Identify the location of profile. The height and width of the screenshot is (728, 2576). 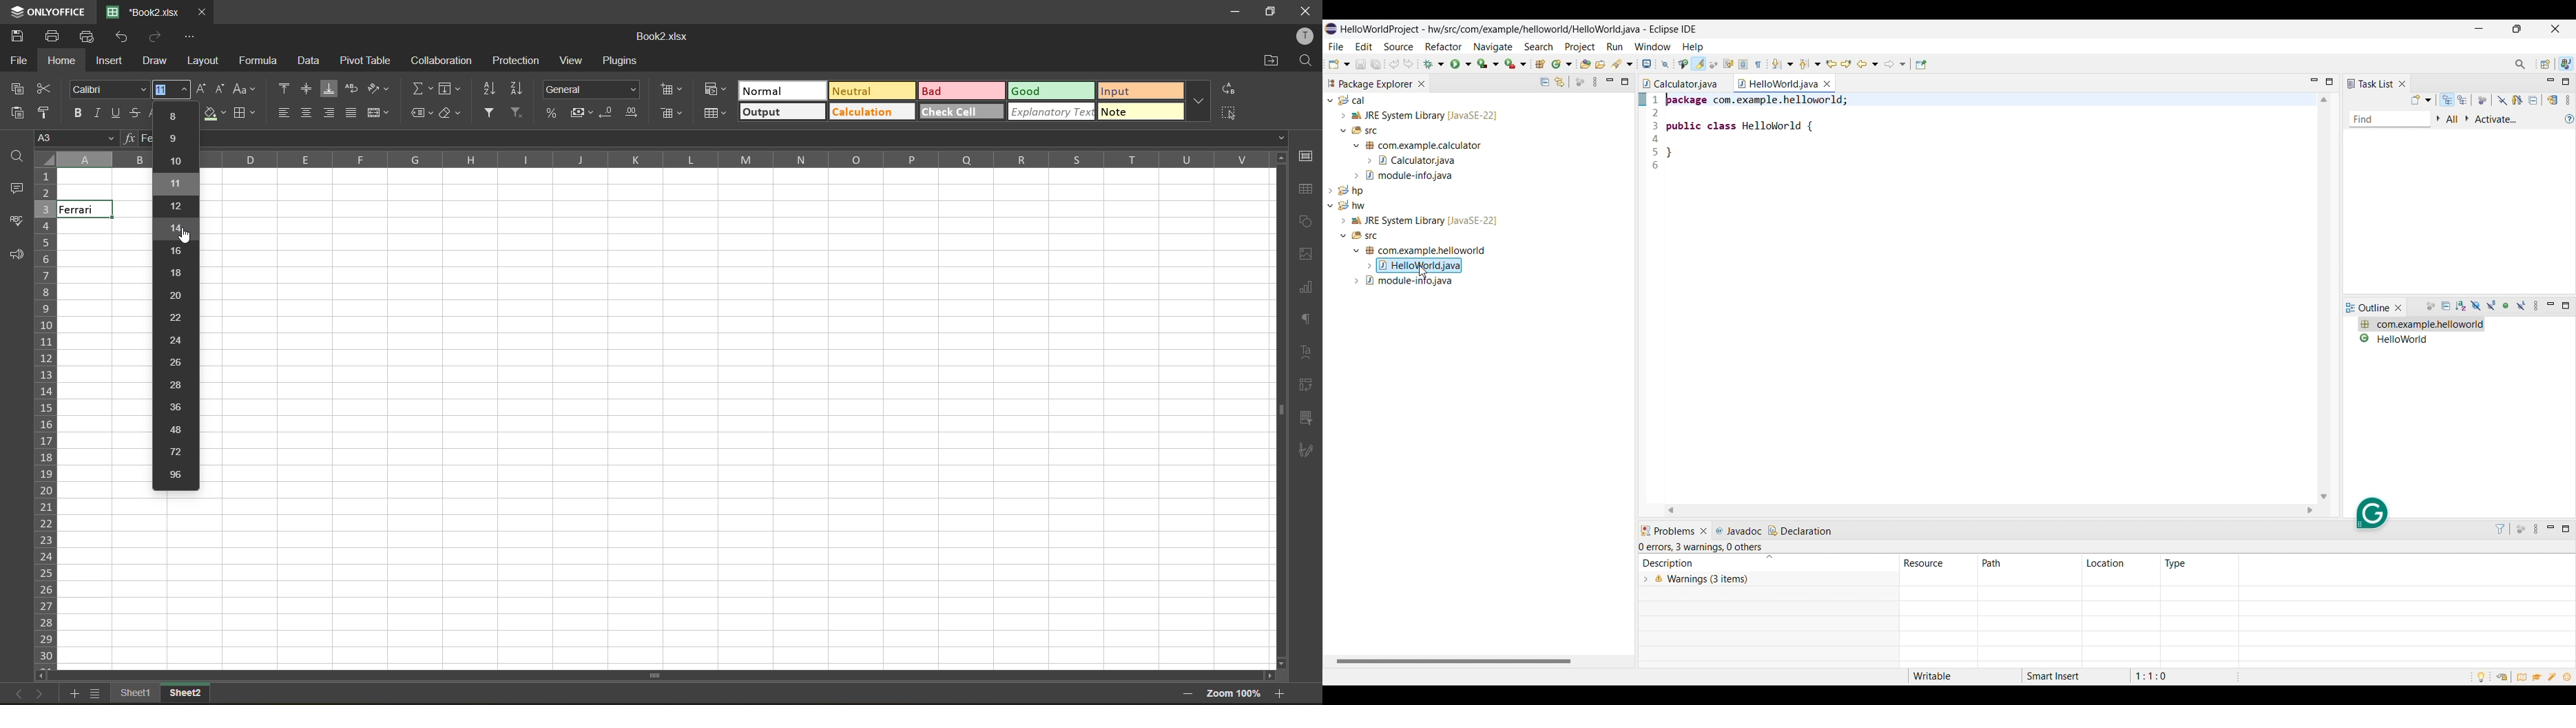
(1307, 36).